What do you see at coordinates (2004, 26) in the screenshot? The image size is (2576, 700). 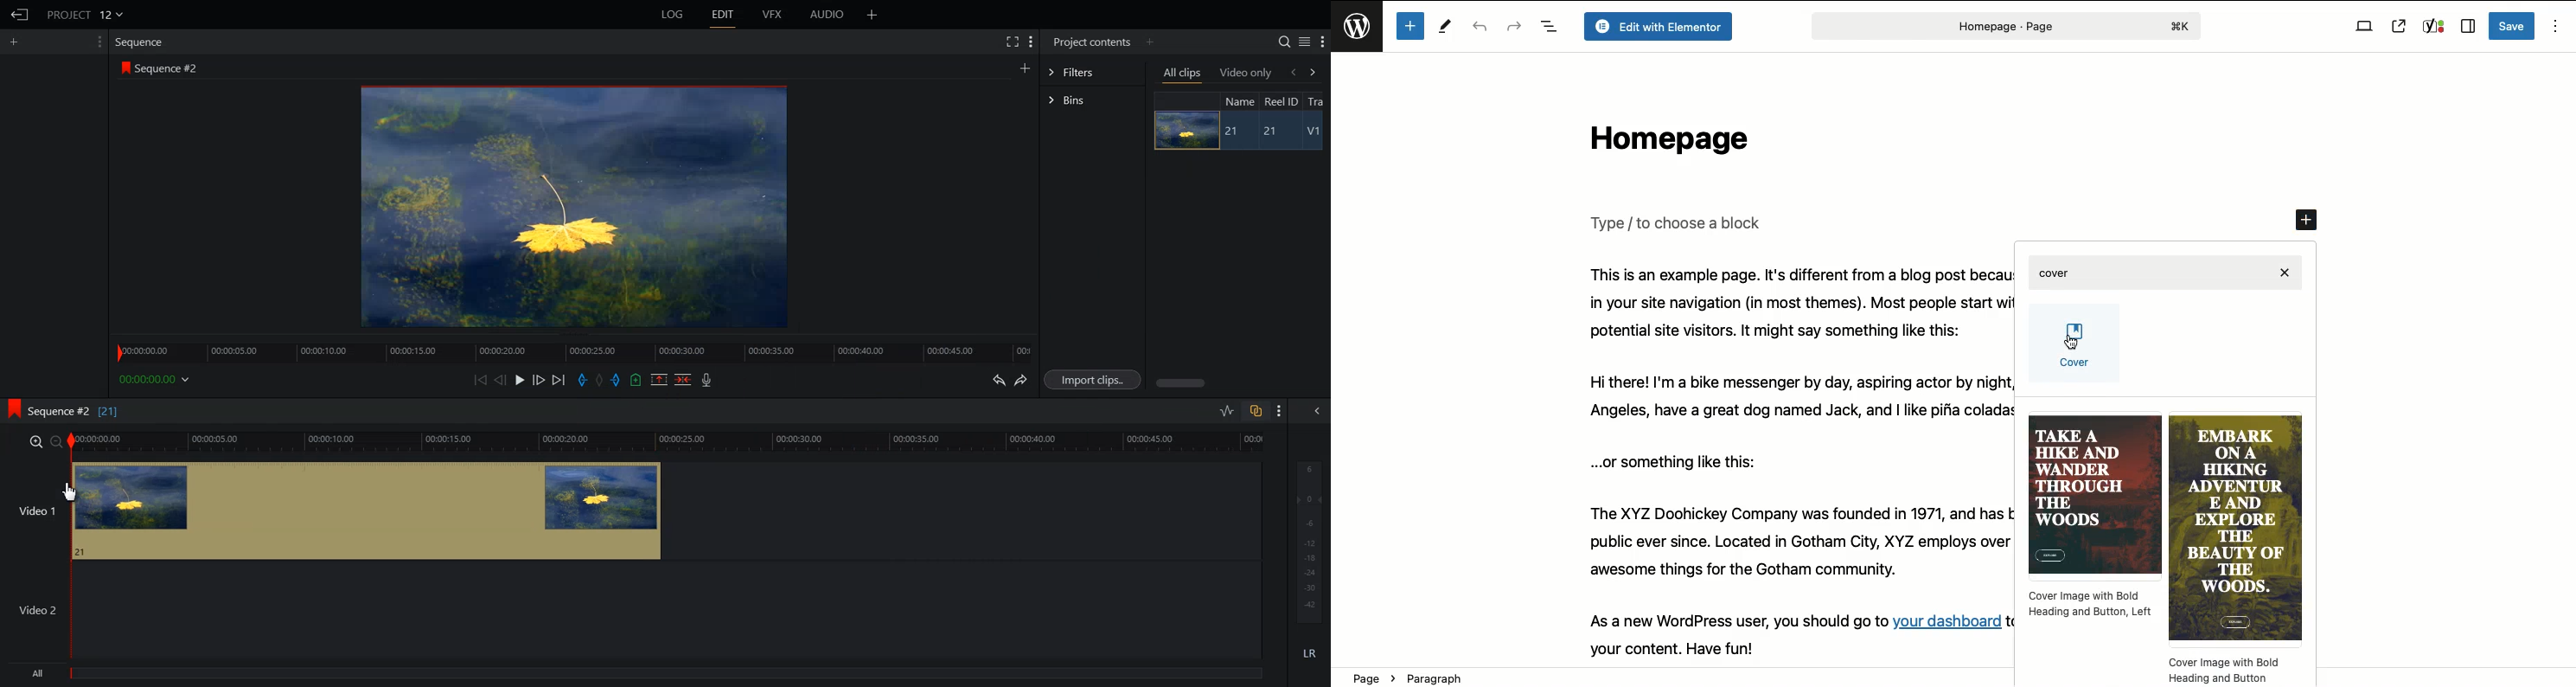 I see `Page` at bounding box center [2004, 26].